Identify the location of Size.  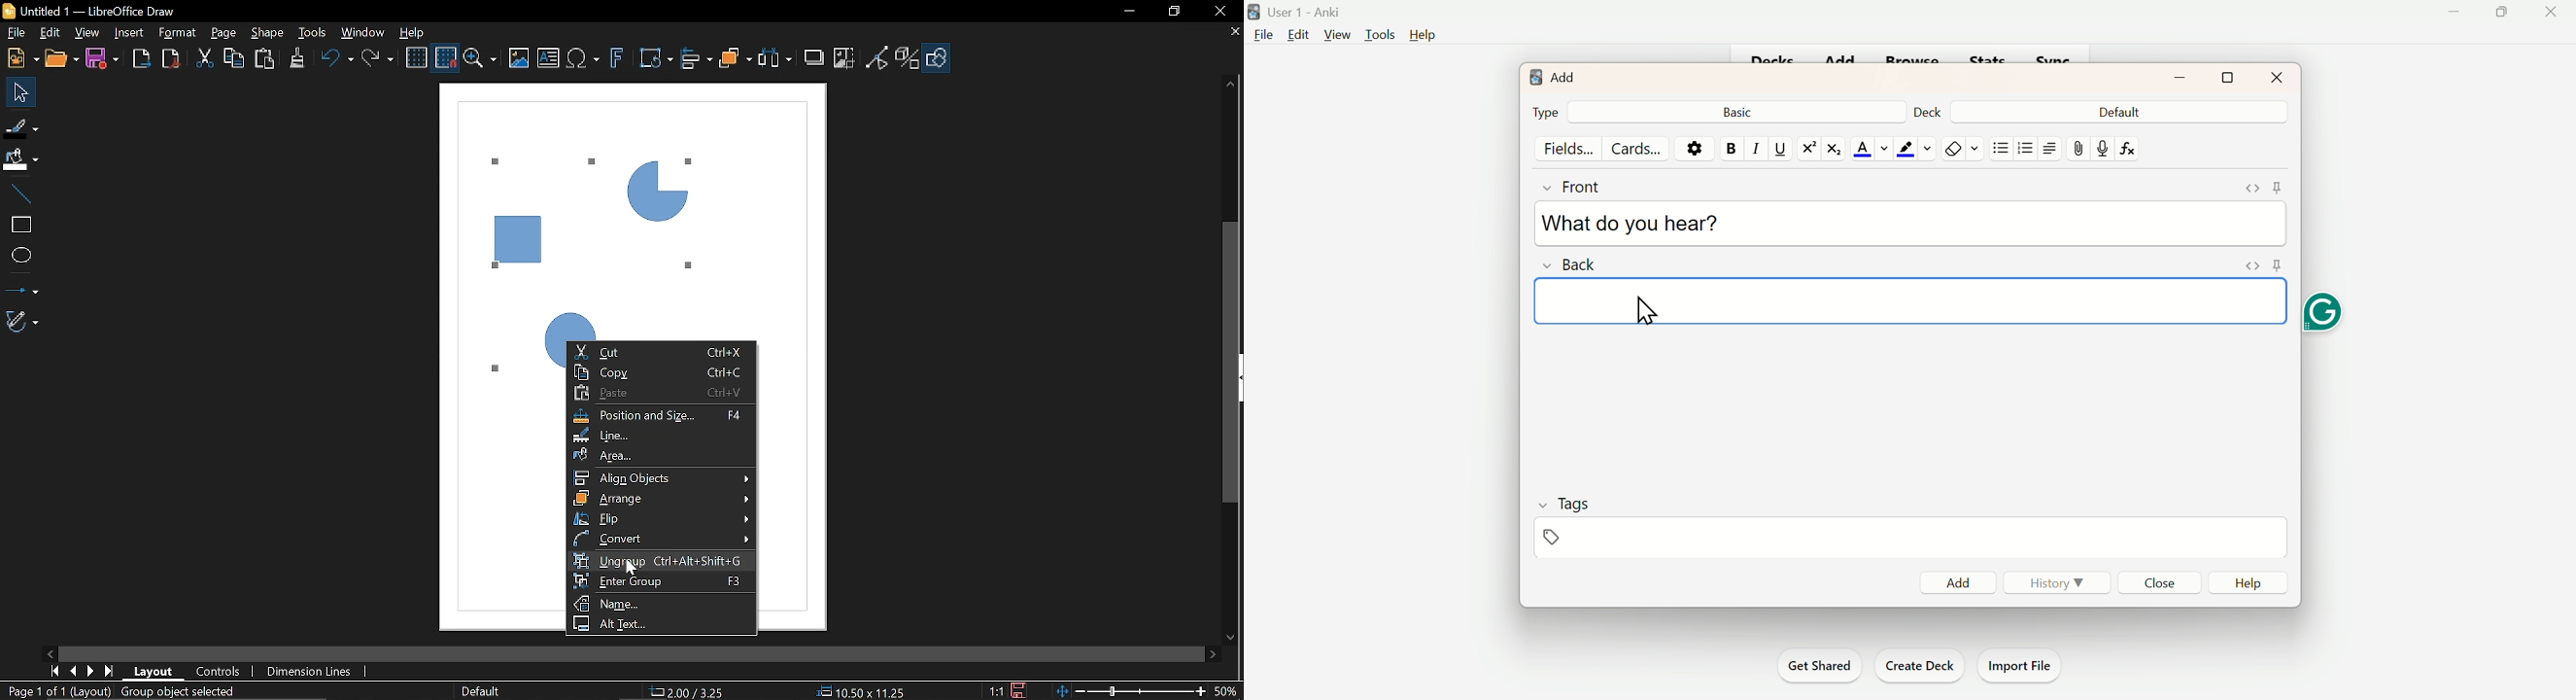
(866, 692).